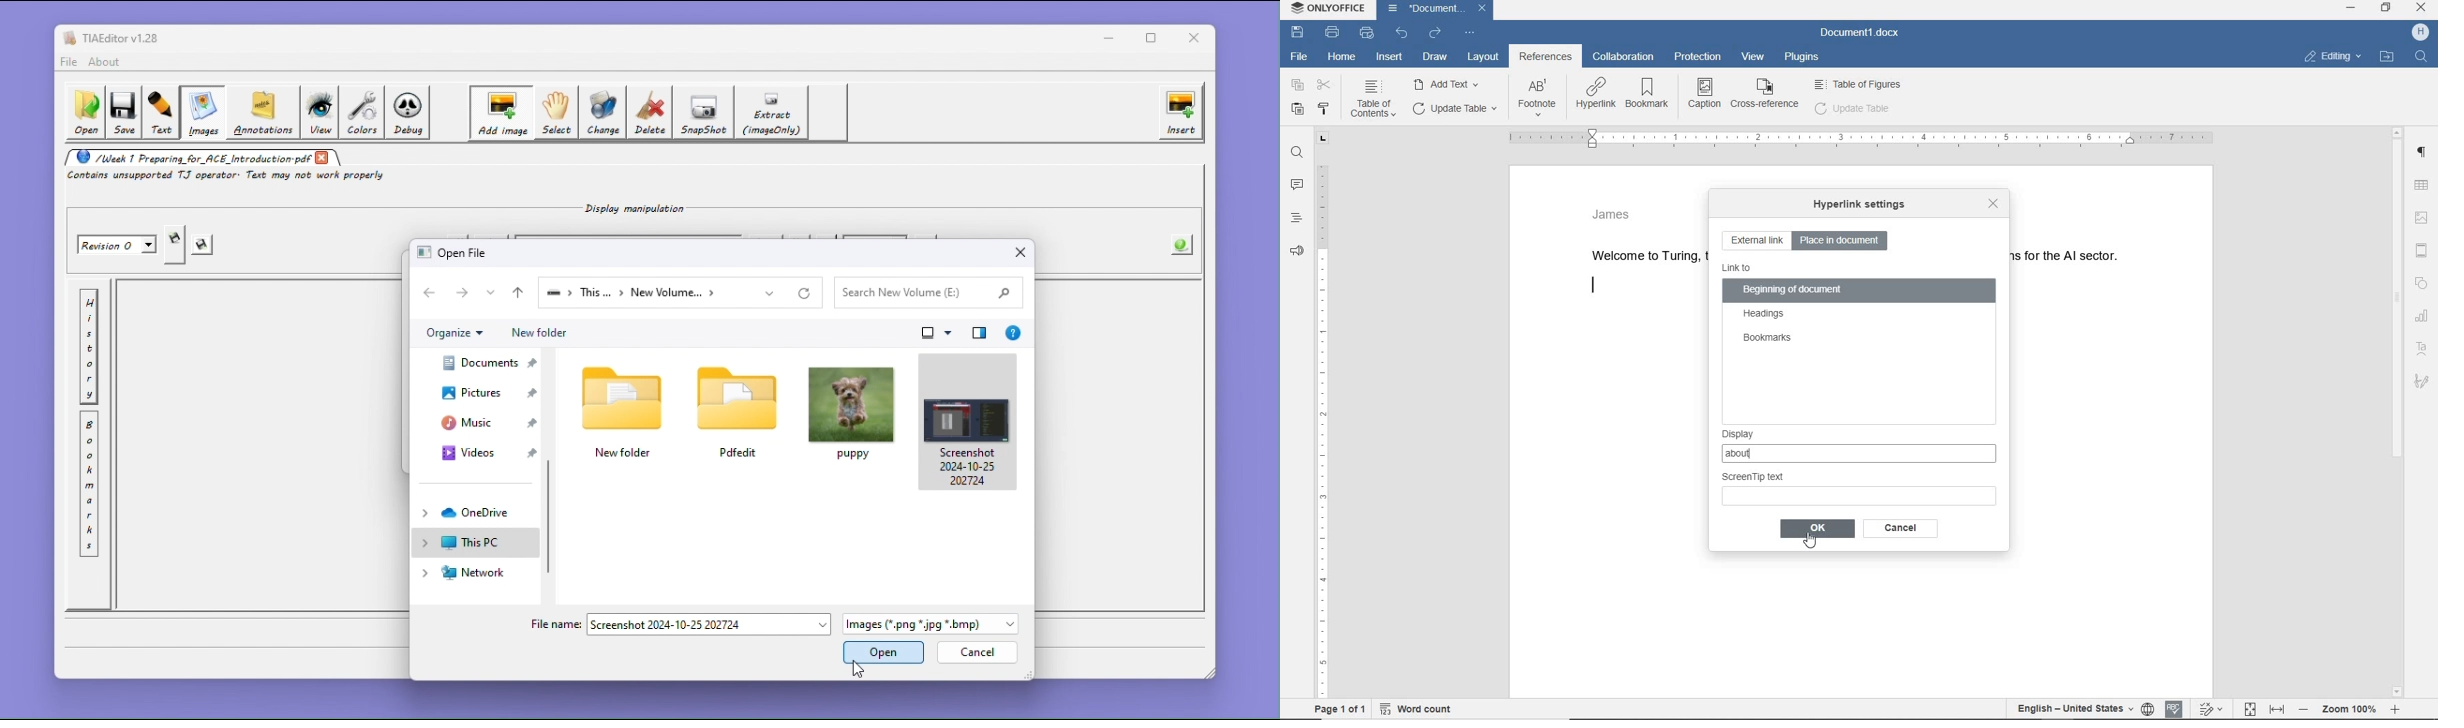  I want to click on ADD TEXT, so click(1449, 83).